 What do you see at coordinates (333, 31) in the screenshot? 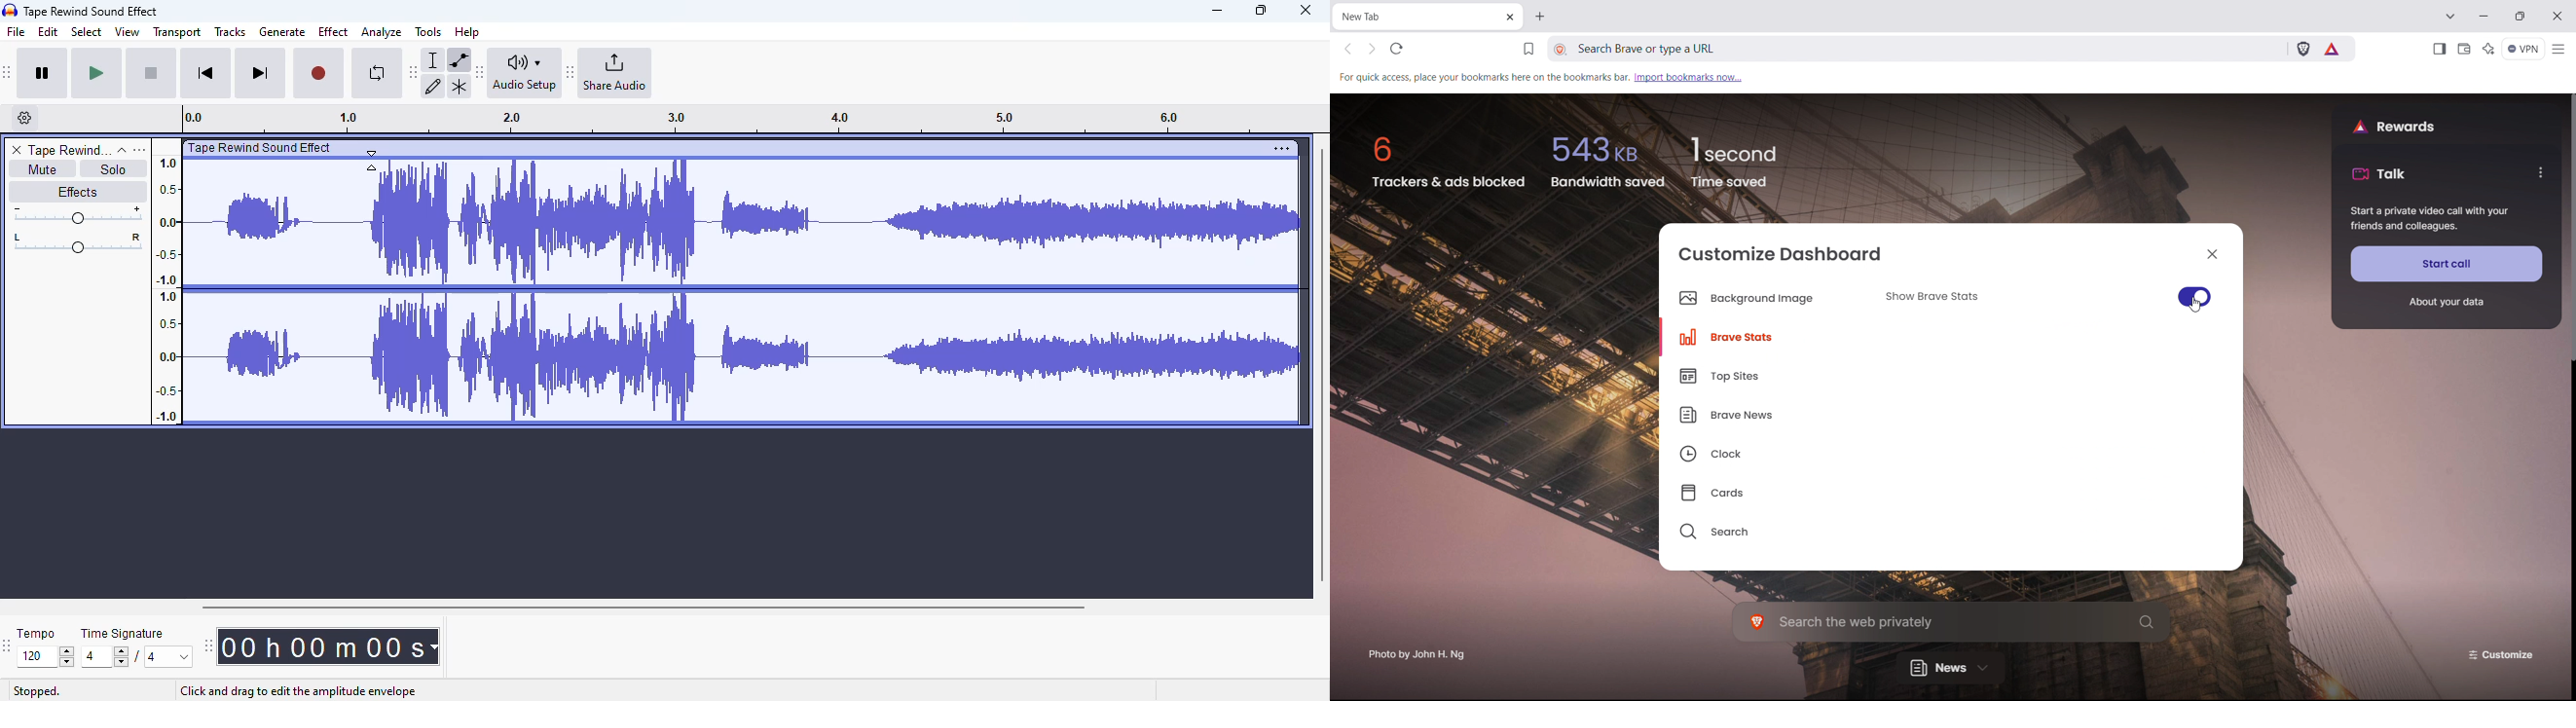
I see `effect` at bounding box center [333, 31].